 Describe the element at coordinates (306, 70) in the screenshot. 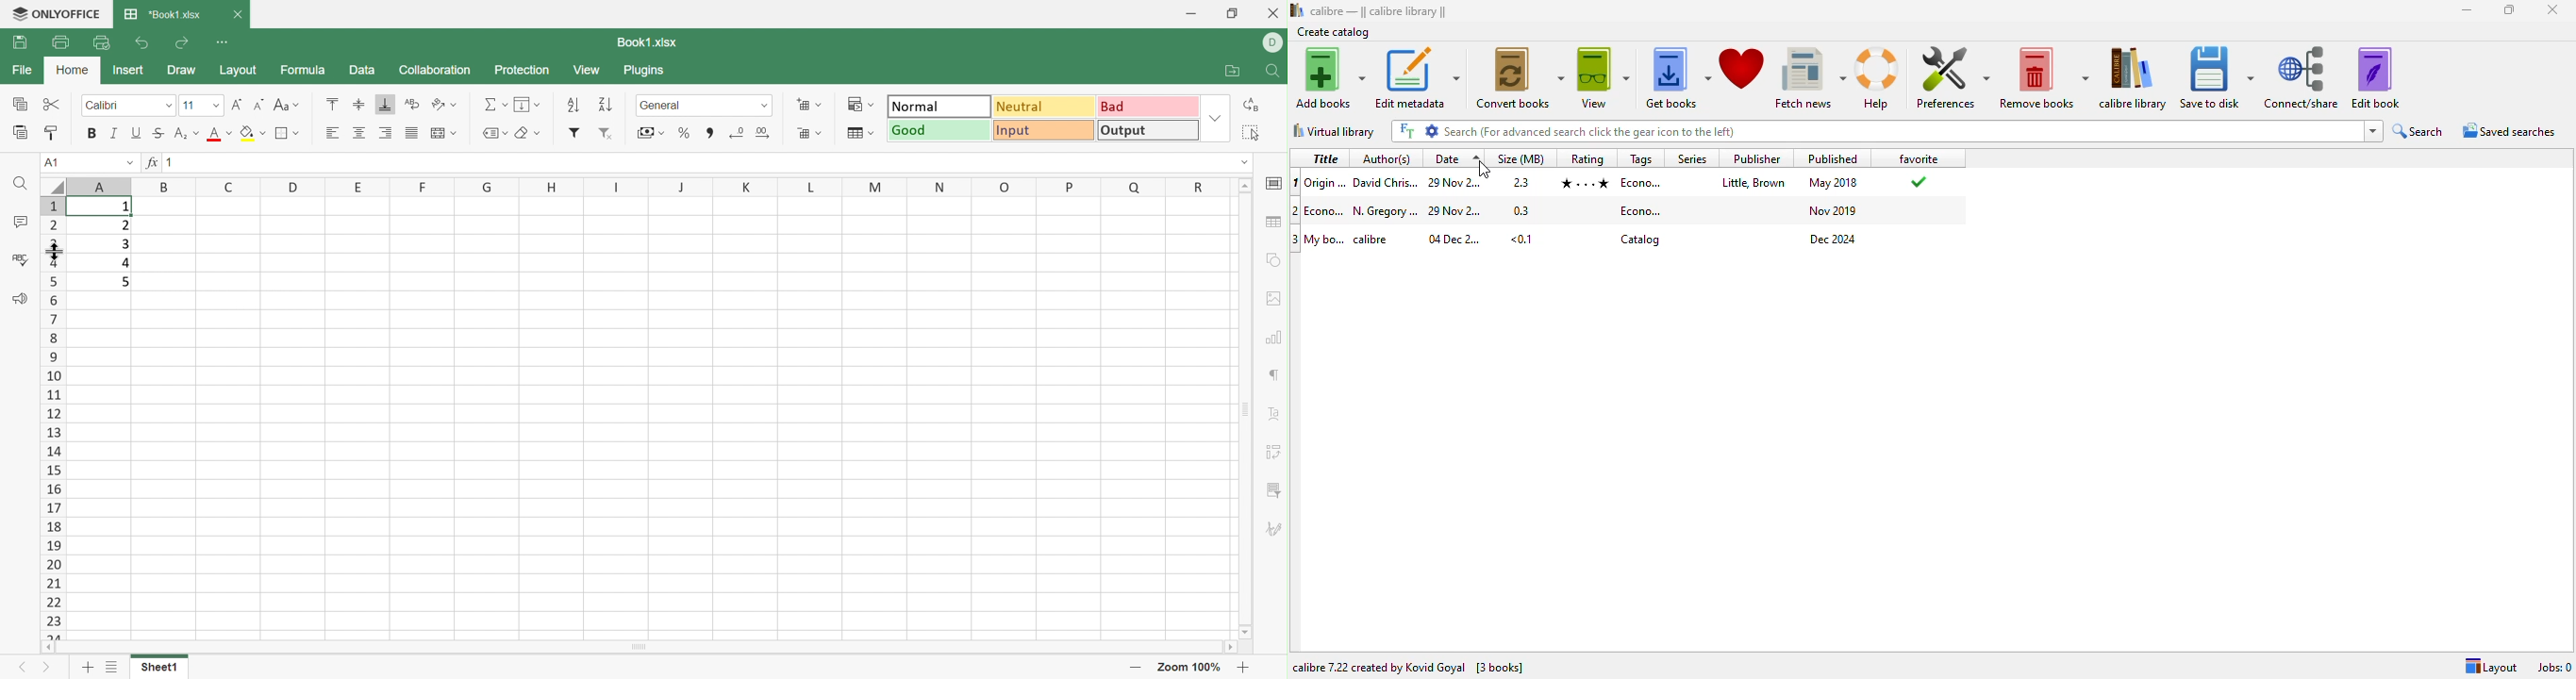

I see `Formula` at that location.